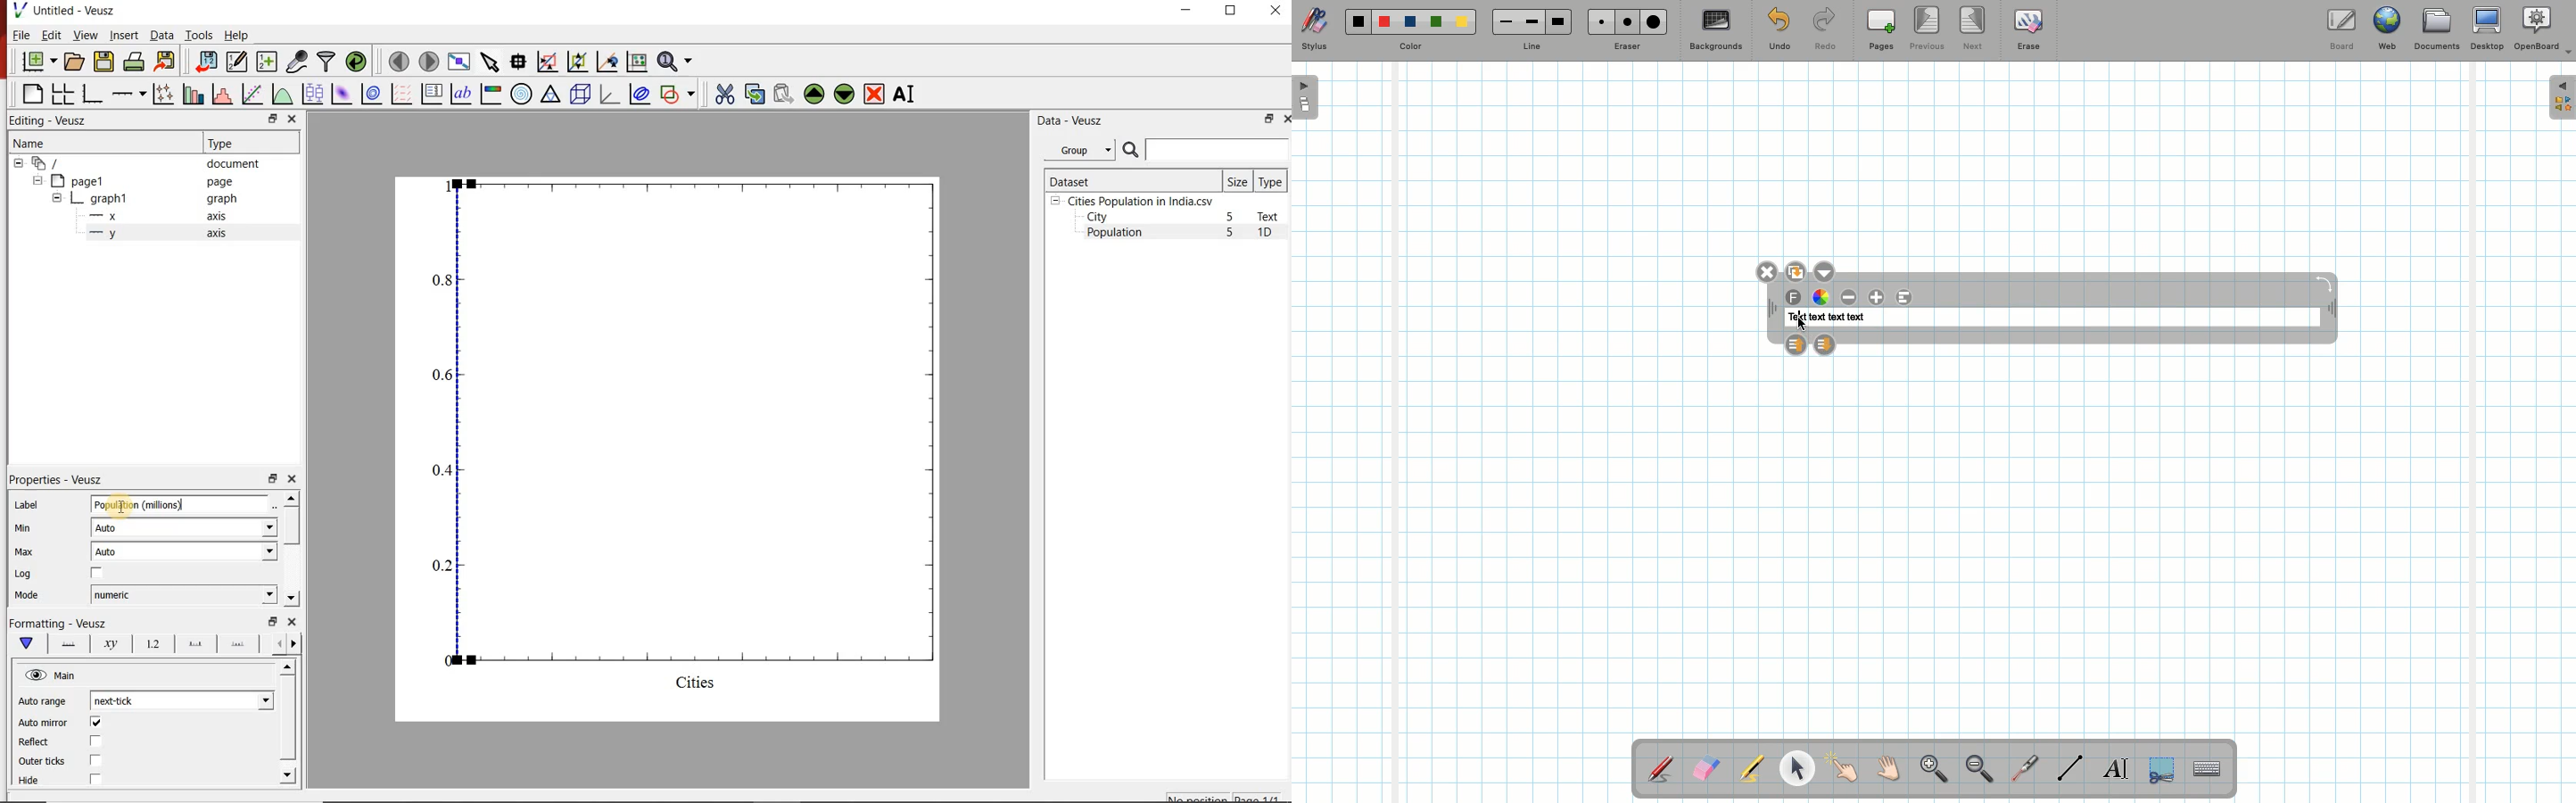 The width and height of the screenshot is (2576, 812). What do you see at coordinates (141, 162) in the screenshot?
I see `document` at bounding box center [141, 162].